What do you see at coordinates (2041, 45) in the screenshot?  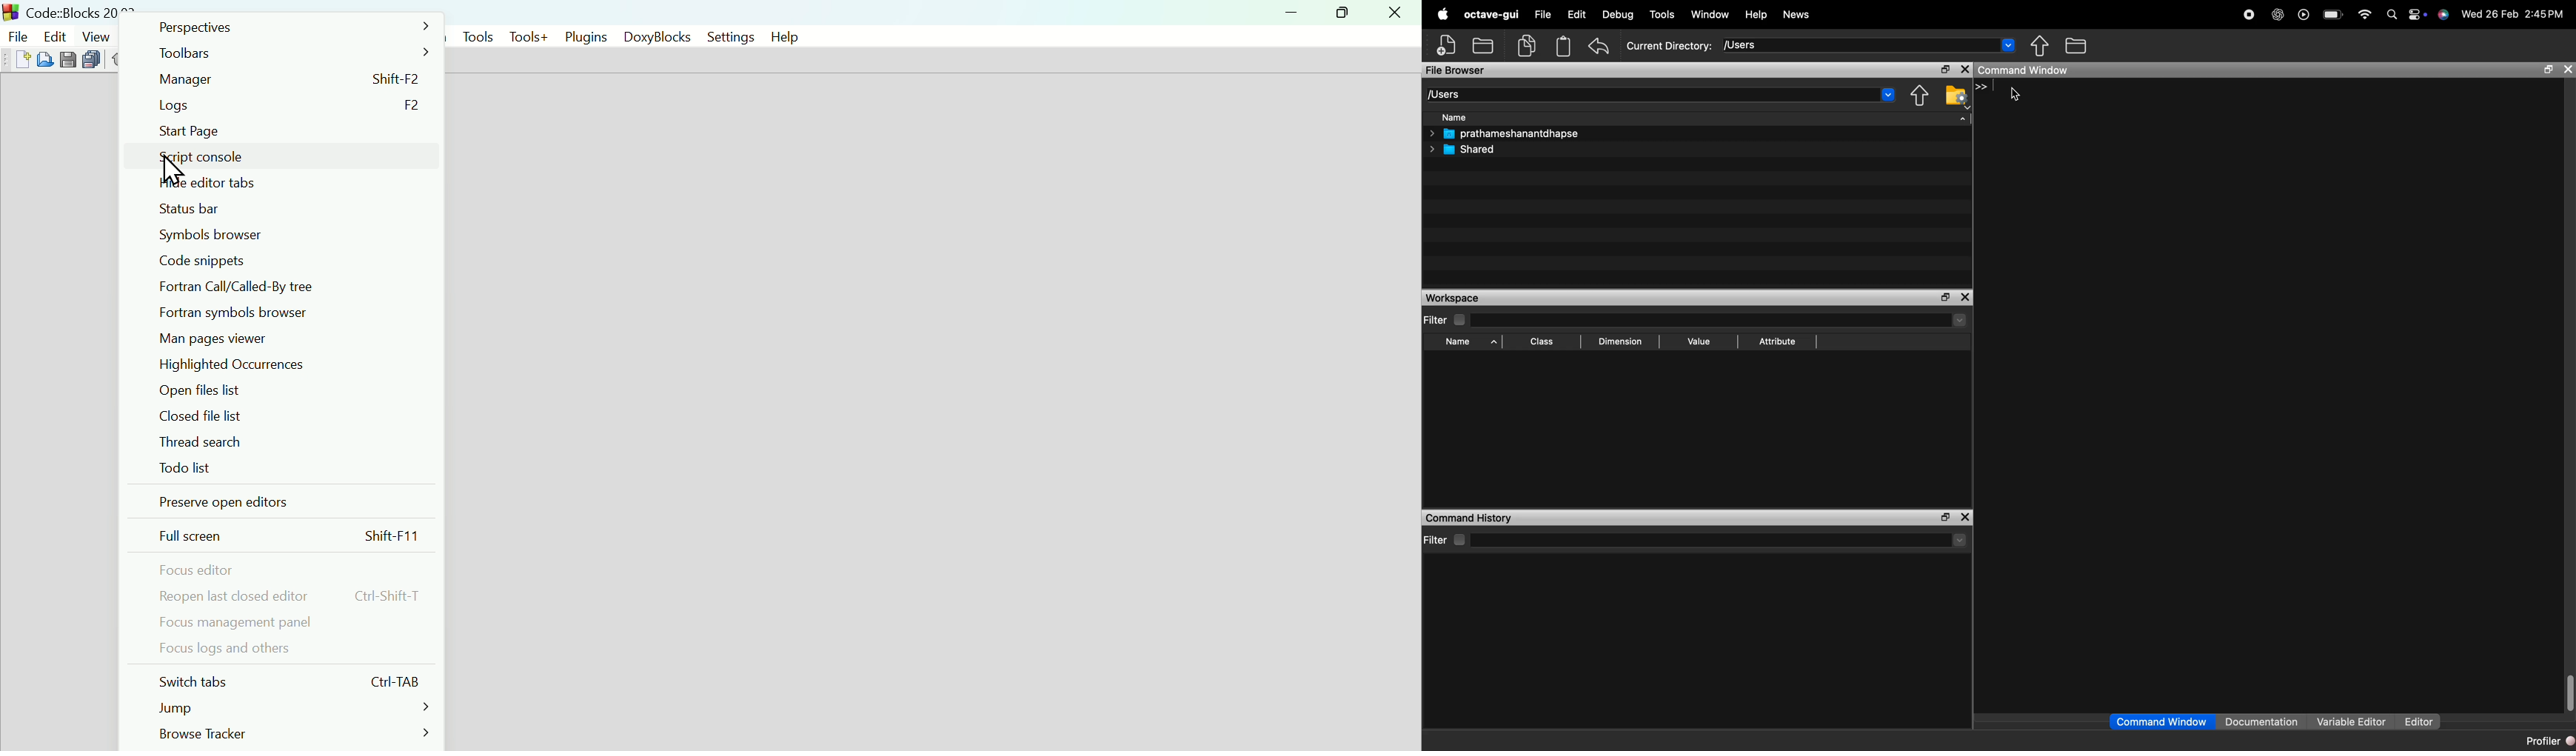 I see `move` at bounding box center [2041, 45].